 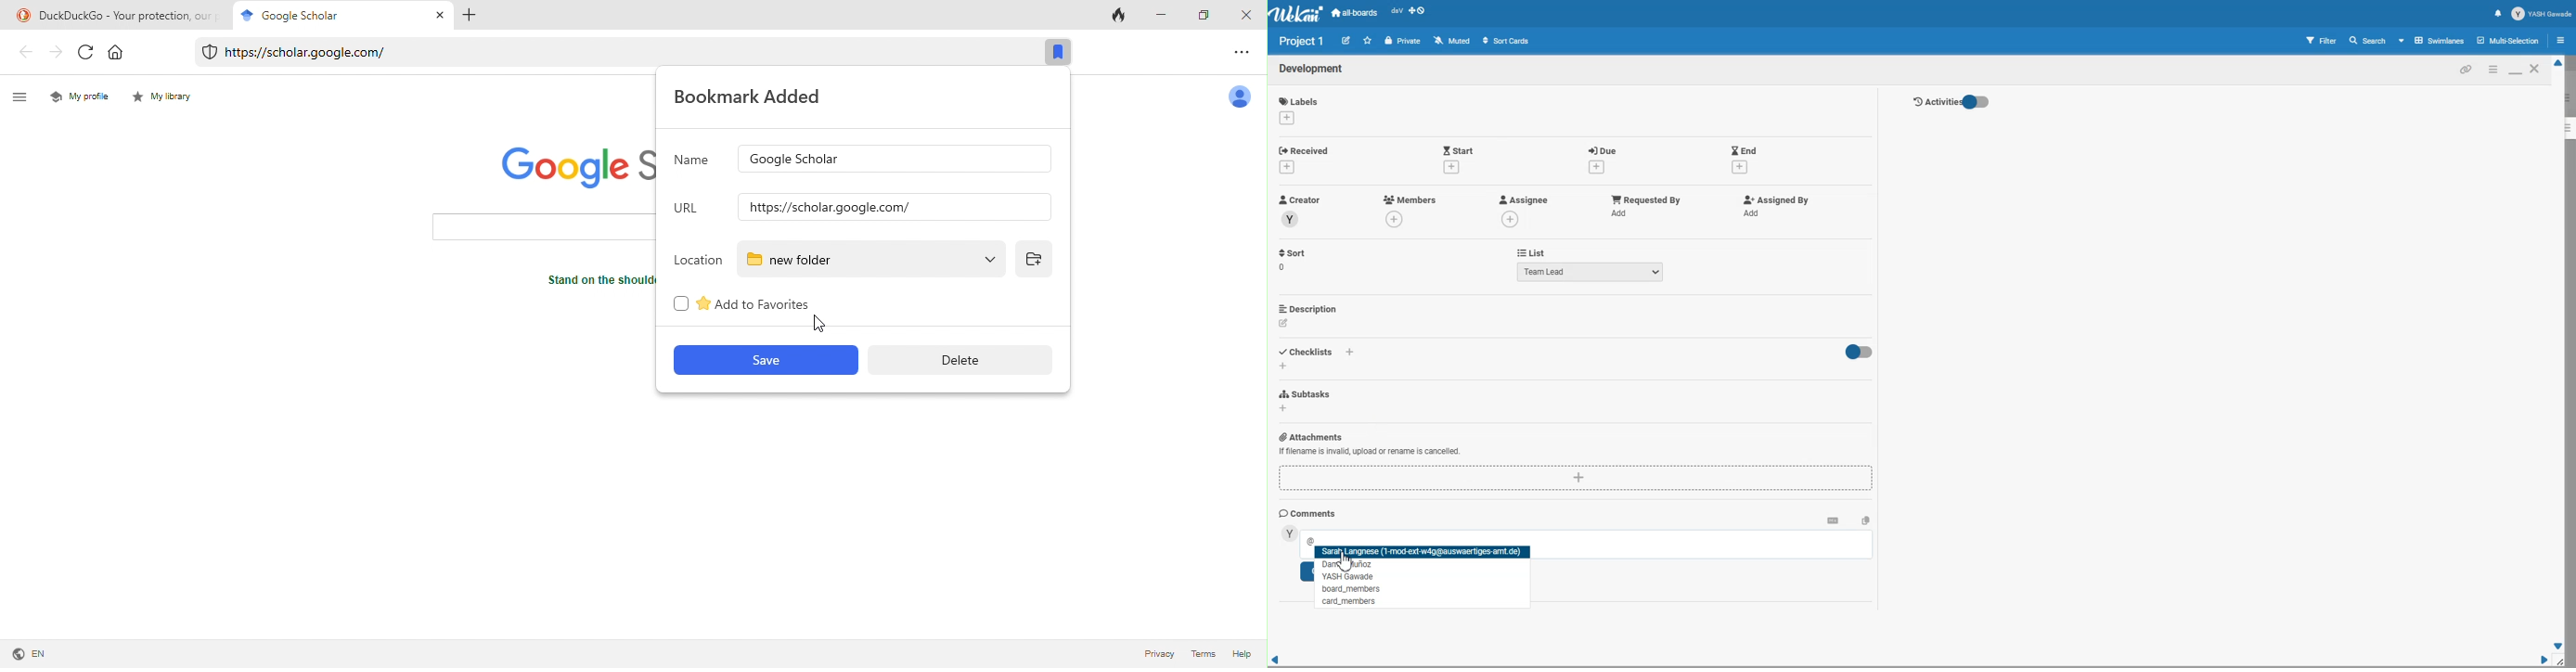 What do you see at coordinates (1284, 323) in the screenshot?
I see `edit` at bounding box center [1284, 323].